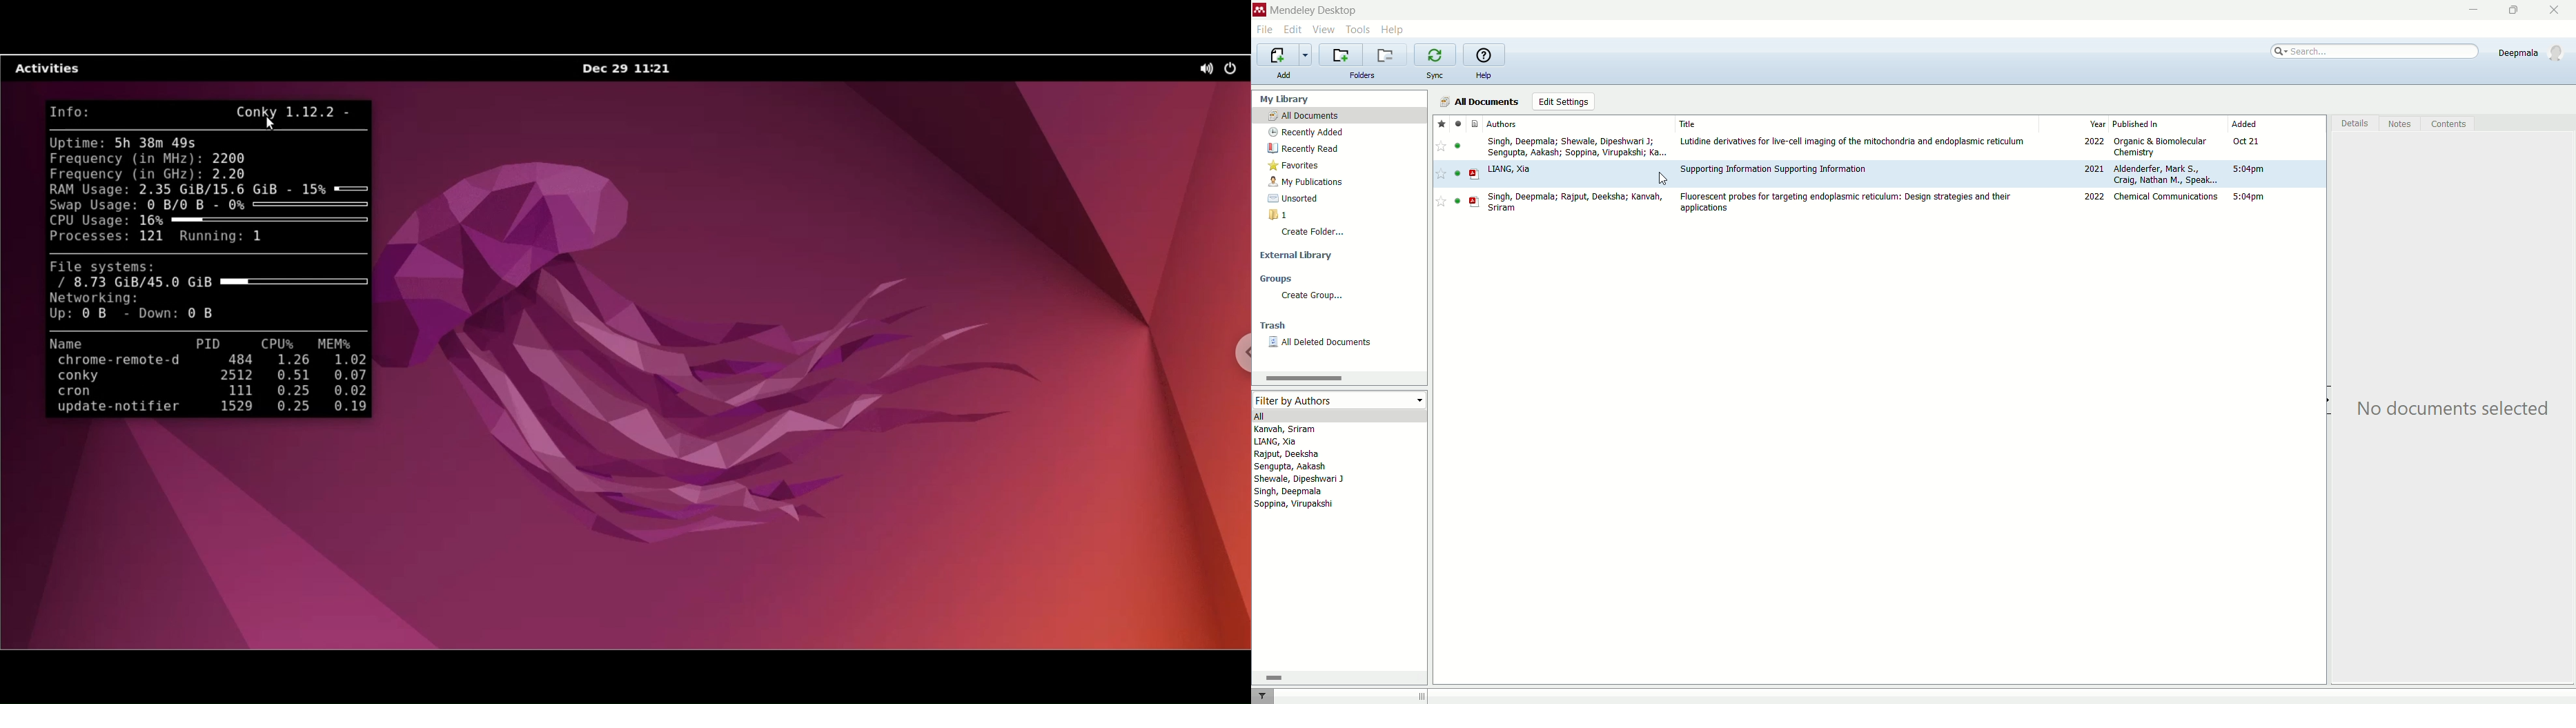 The height and width of the screenshot is (728, 2576). What do you see at coordinates (1459, 123) in the screenshot?
I see `read/unread` at bounding box center [1459, 123].